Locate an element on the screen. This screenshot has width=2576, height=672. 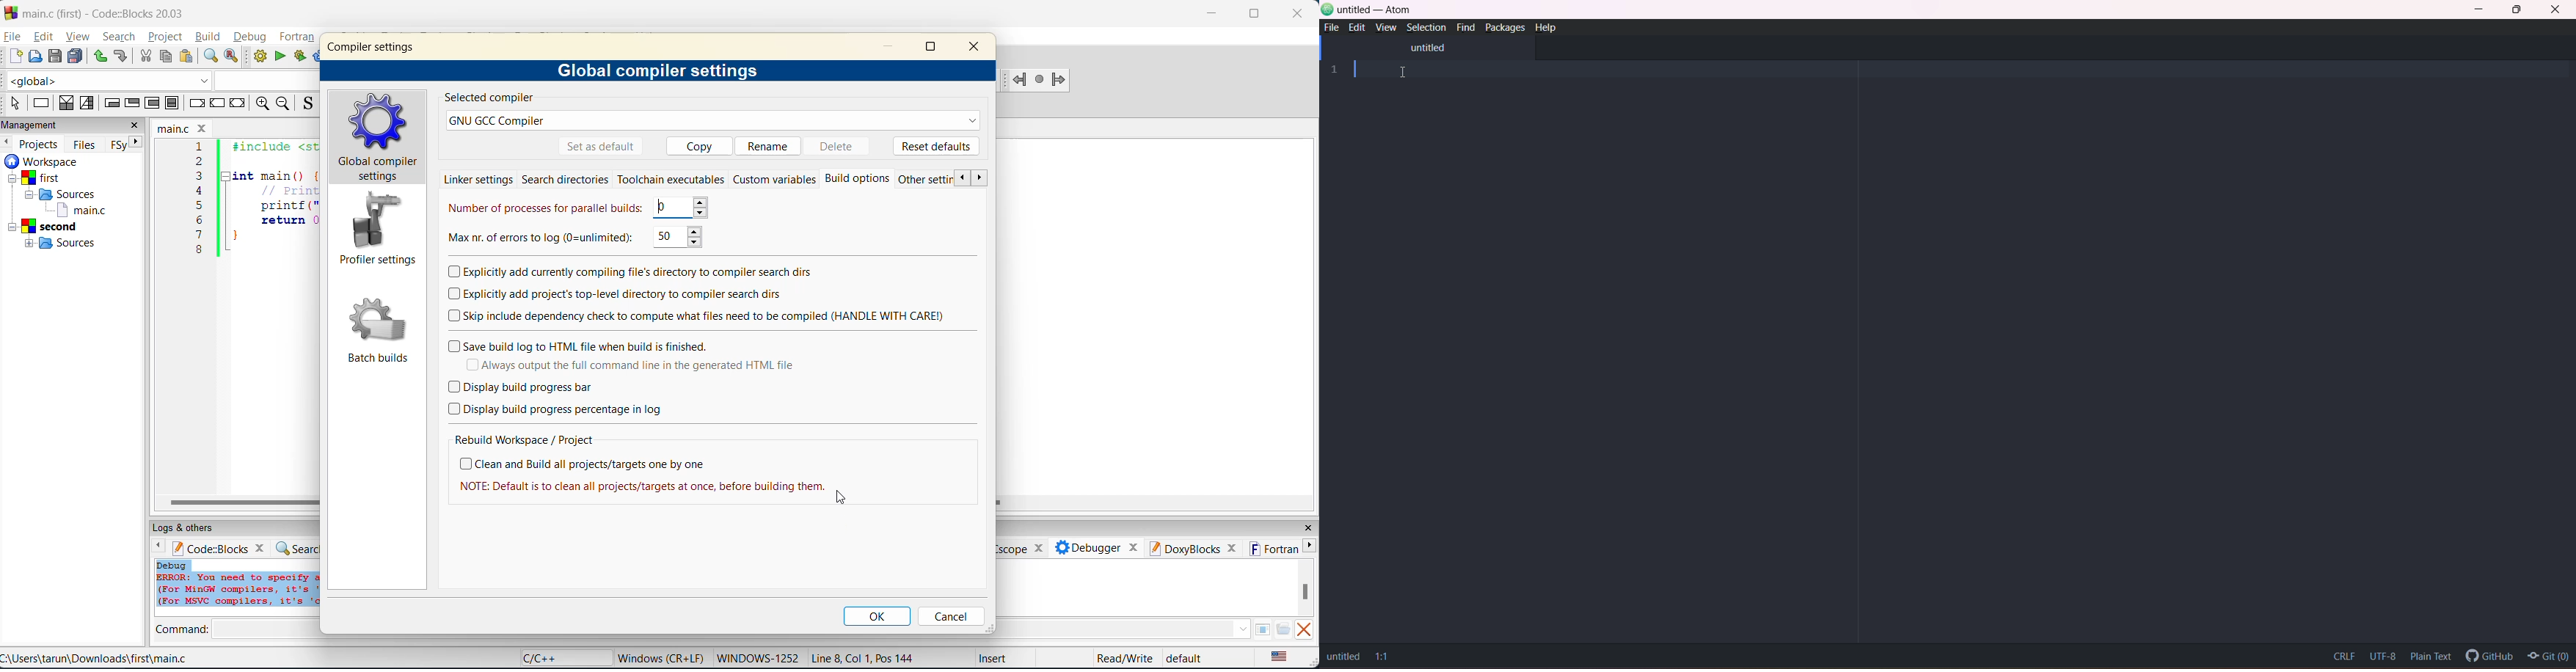
redo is located at coordinates (121, 56).